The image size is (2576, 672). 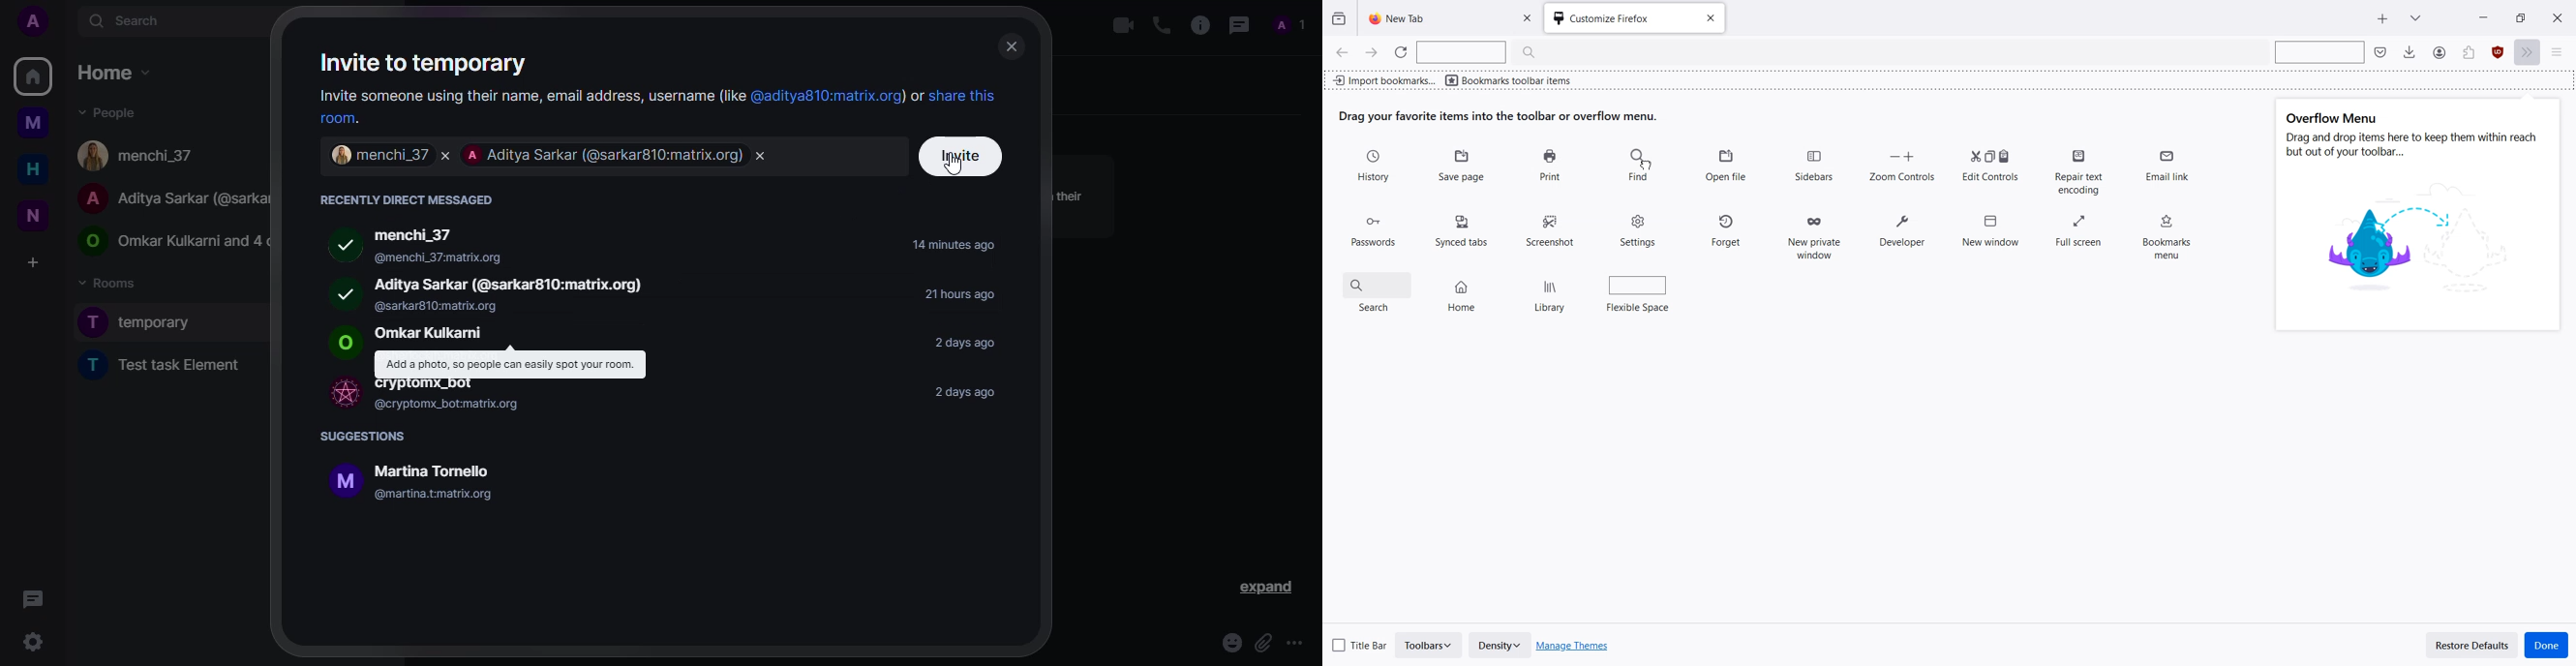 What do you see at coordinates (1814, 232) in the screenshot?
I see `New private window` at bounding box center [1814, 232].